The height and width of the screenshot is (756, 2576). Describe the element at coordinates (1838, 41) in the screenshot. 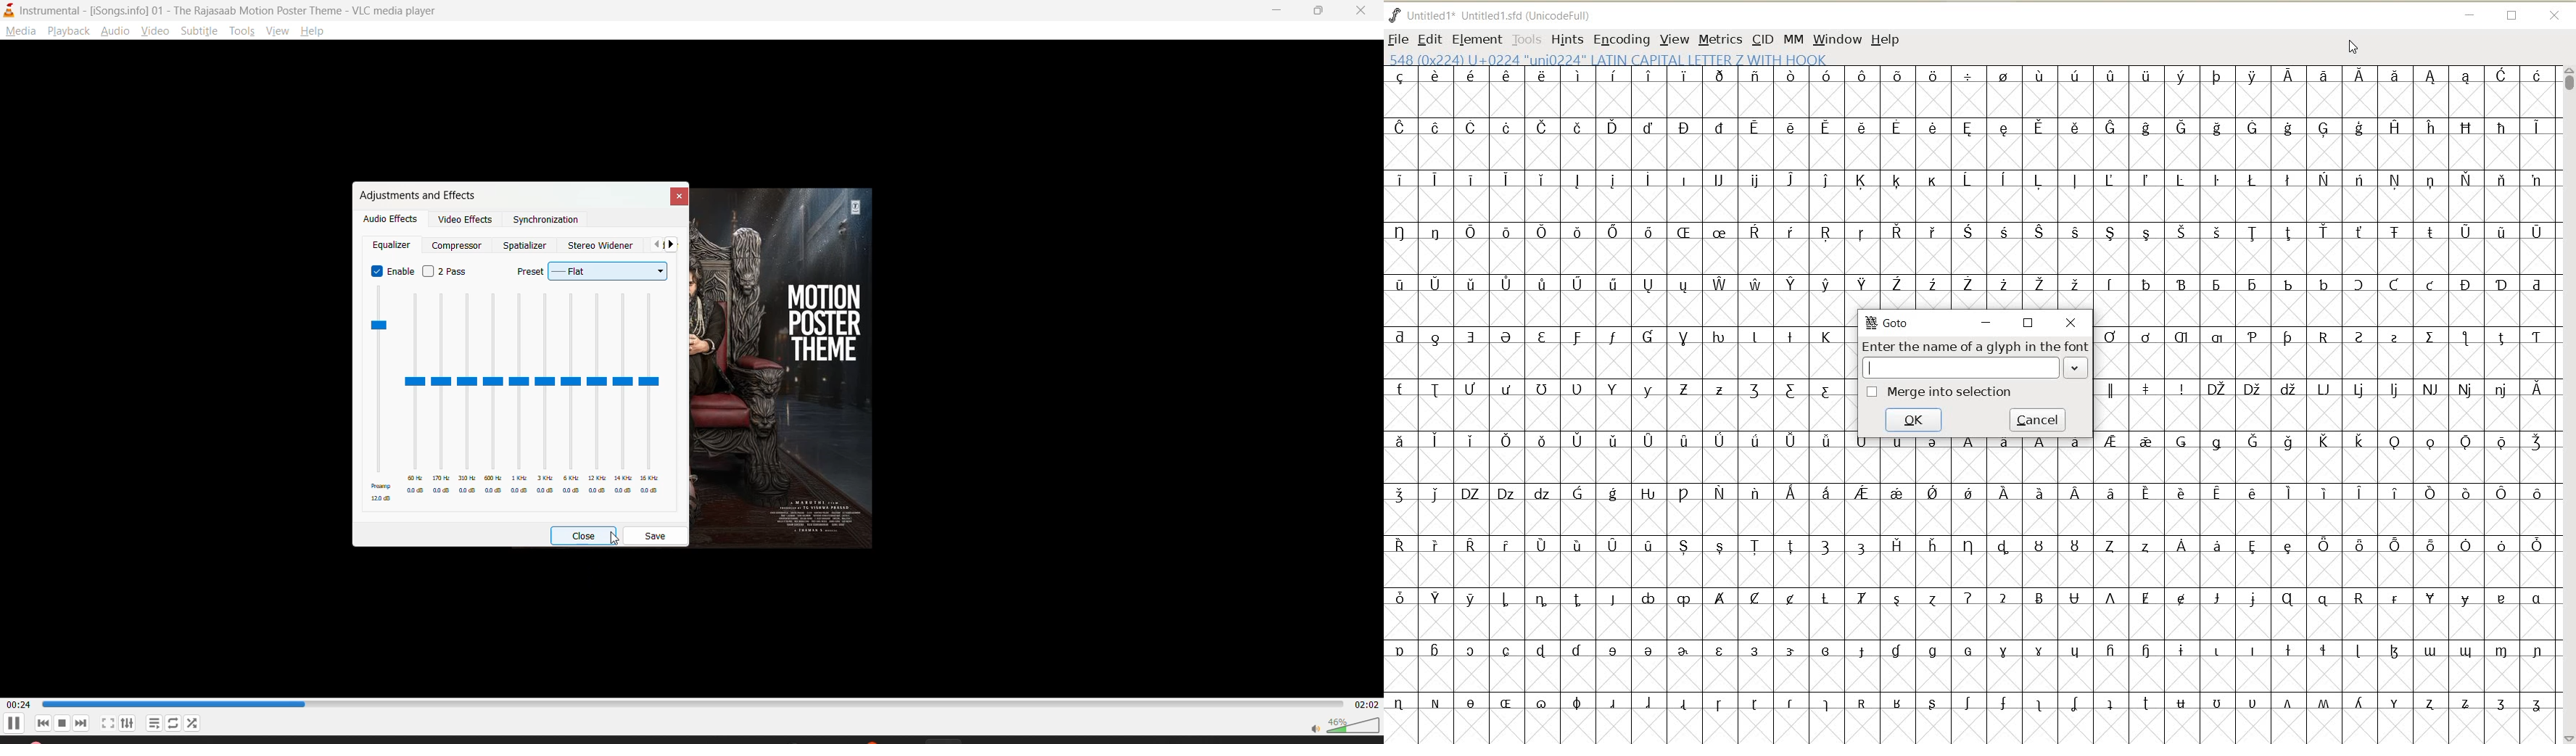

I see `WINDOW` at that location.